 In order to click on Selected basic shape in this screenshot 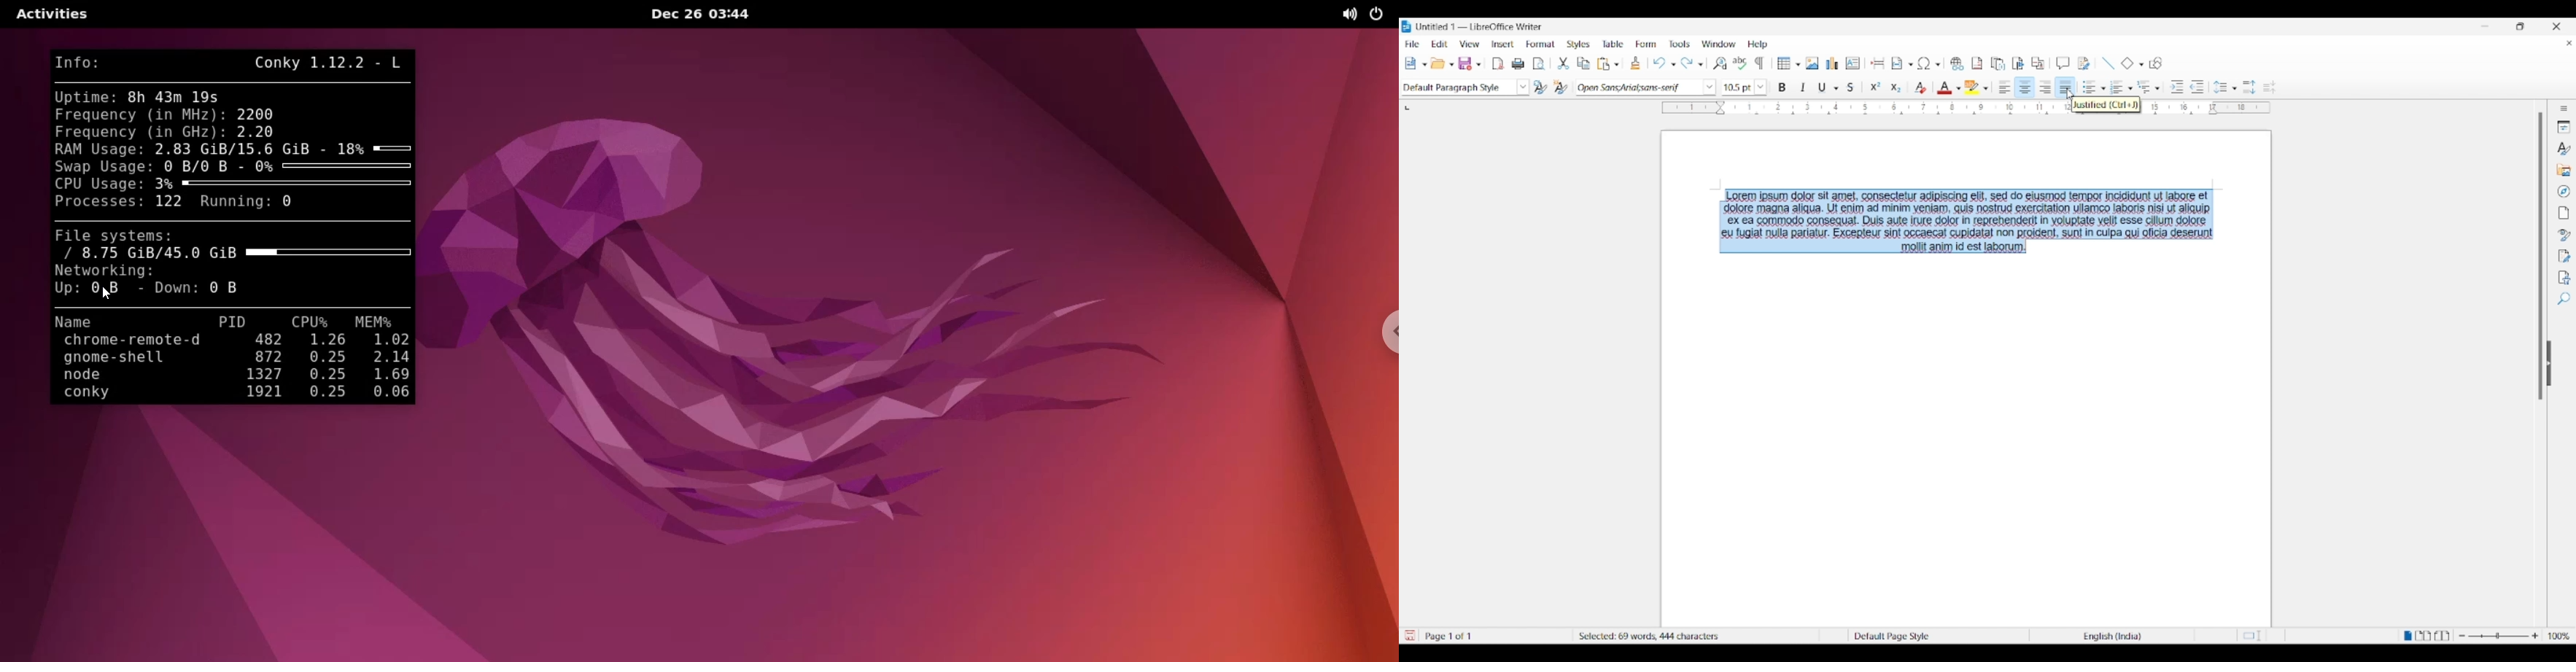, I will do `click(2127, 63)`.